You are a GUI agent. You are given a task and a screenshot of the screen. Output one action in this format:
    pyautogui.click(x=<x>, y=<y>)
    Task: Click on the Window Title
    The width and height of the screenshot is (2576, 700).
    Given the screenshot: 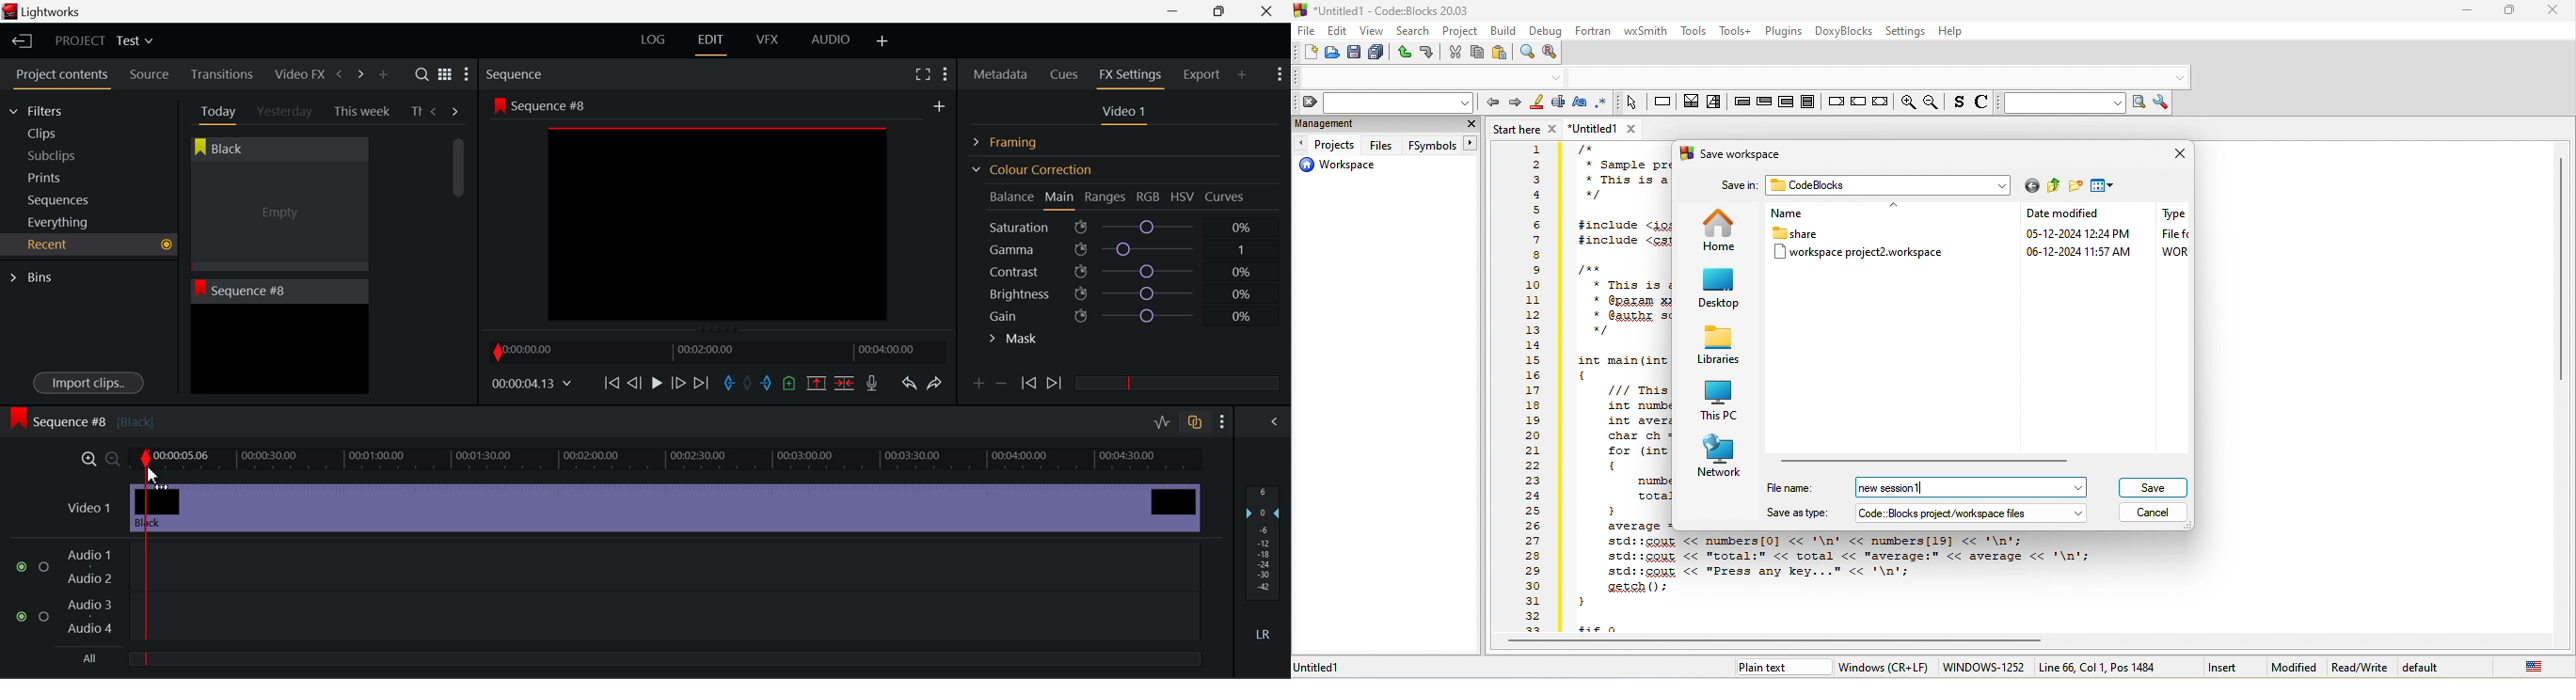 What is the action you would take?
    pyautogui.click(x=42, y=13)
    